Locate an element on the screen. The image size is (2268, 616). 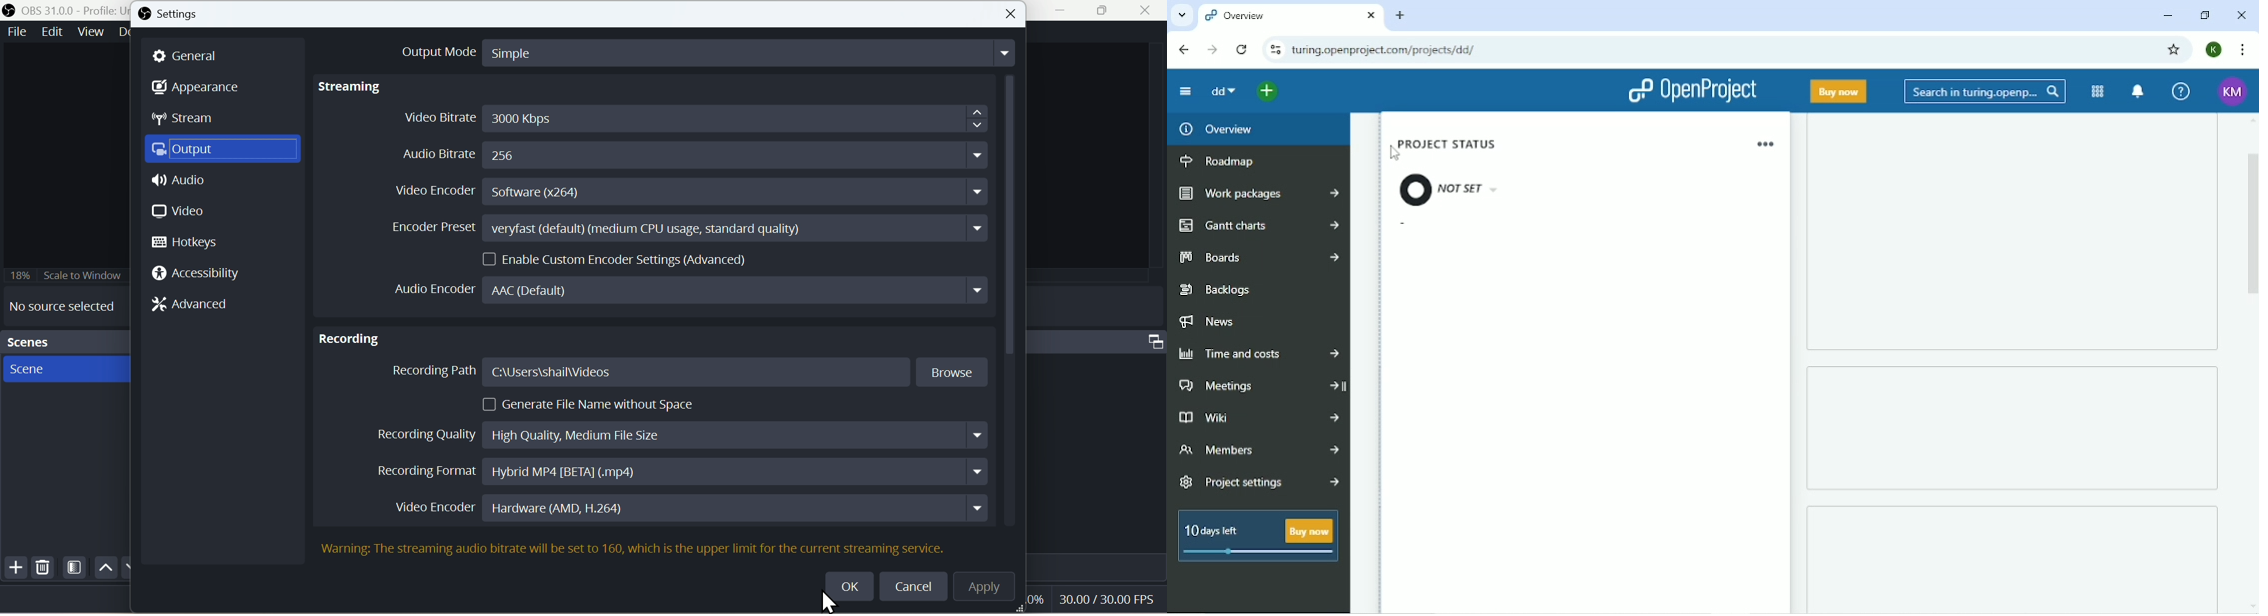
OK is located at coordinates (850, 583).